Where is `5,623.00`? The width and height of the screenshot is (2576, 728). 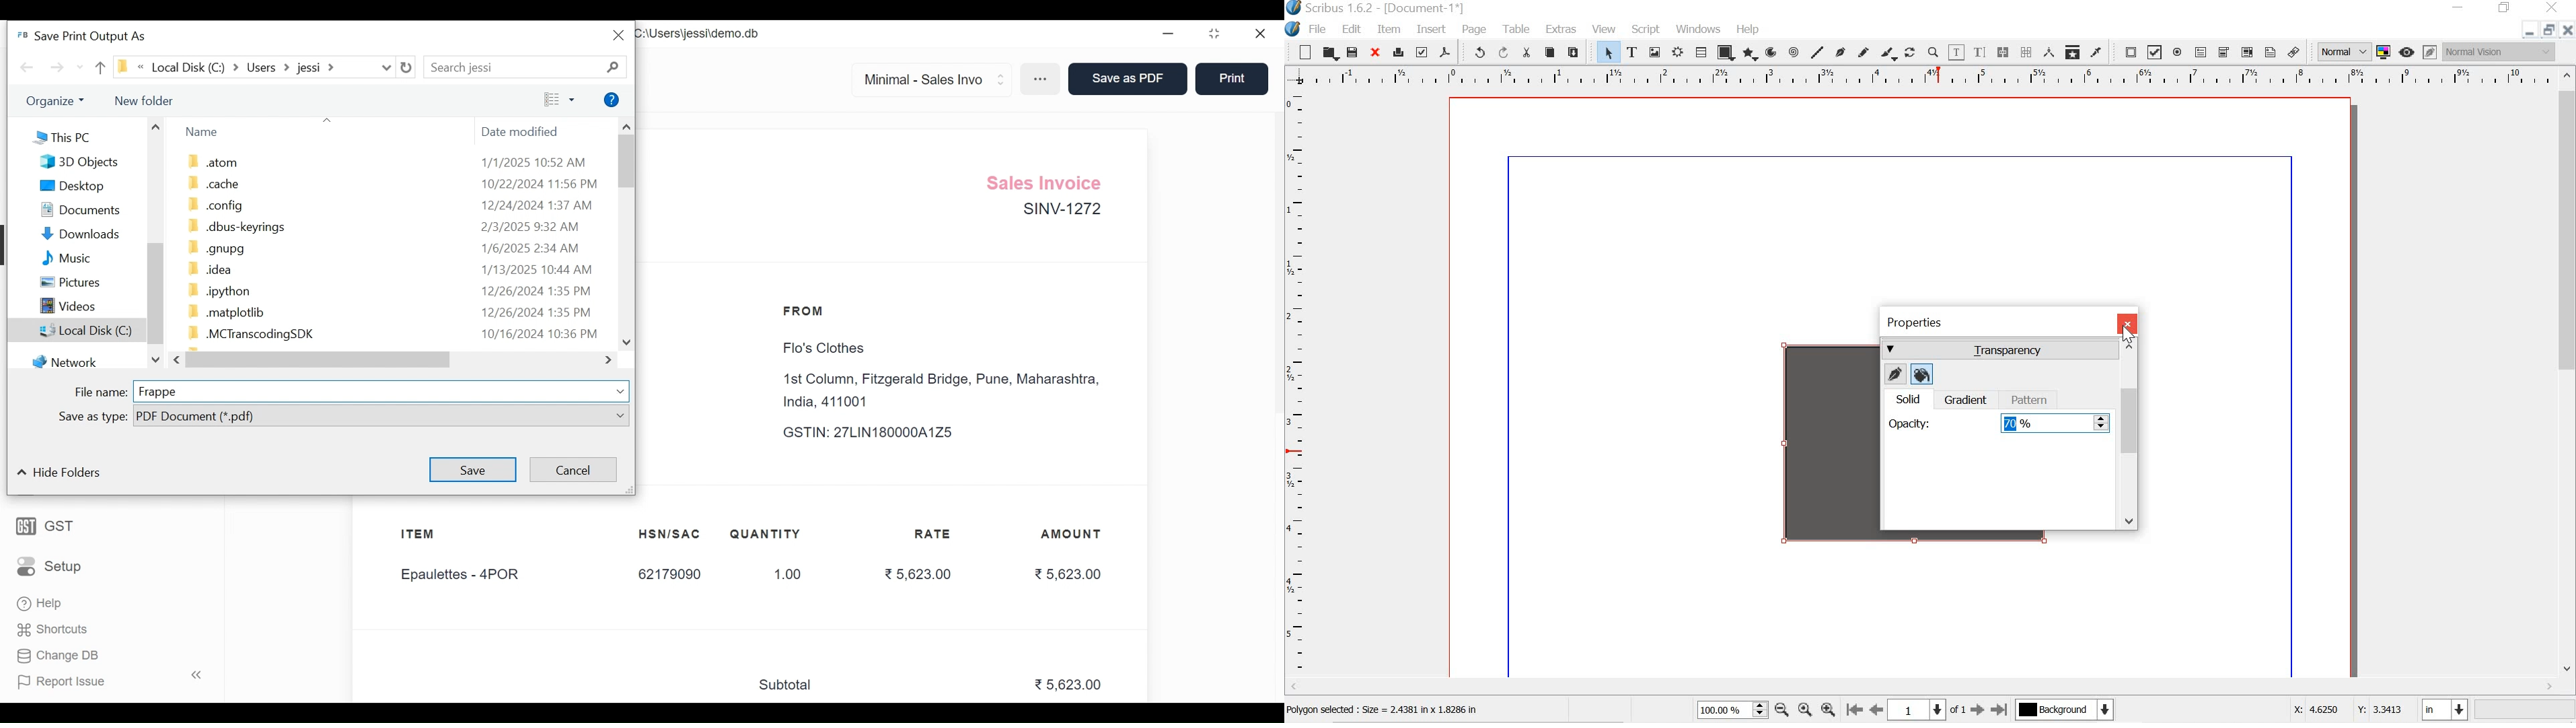
5,623.00 is located at coordinates (1068, 574).